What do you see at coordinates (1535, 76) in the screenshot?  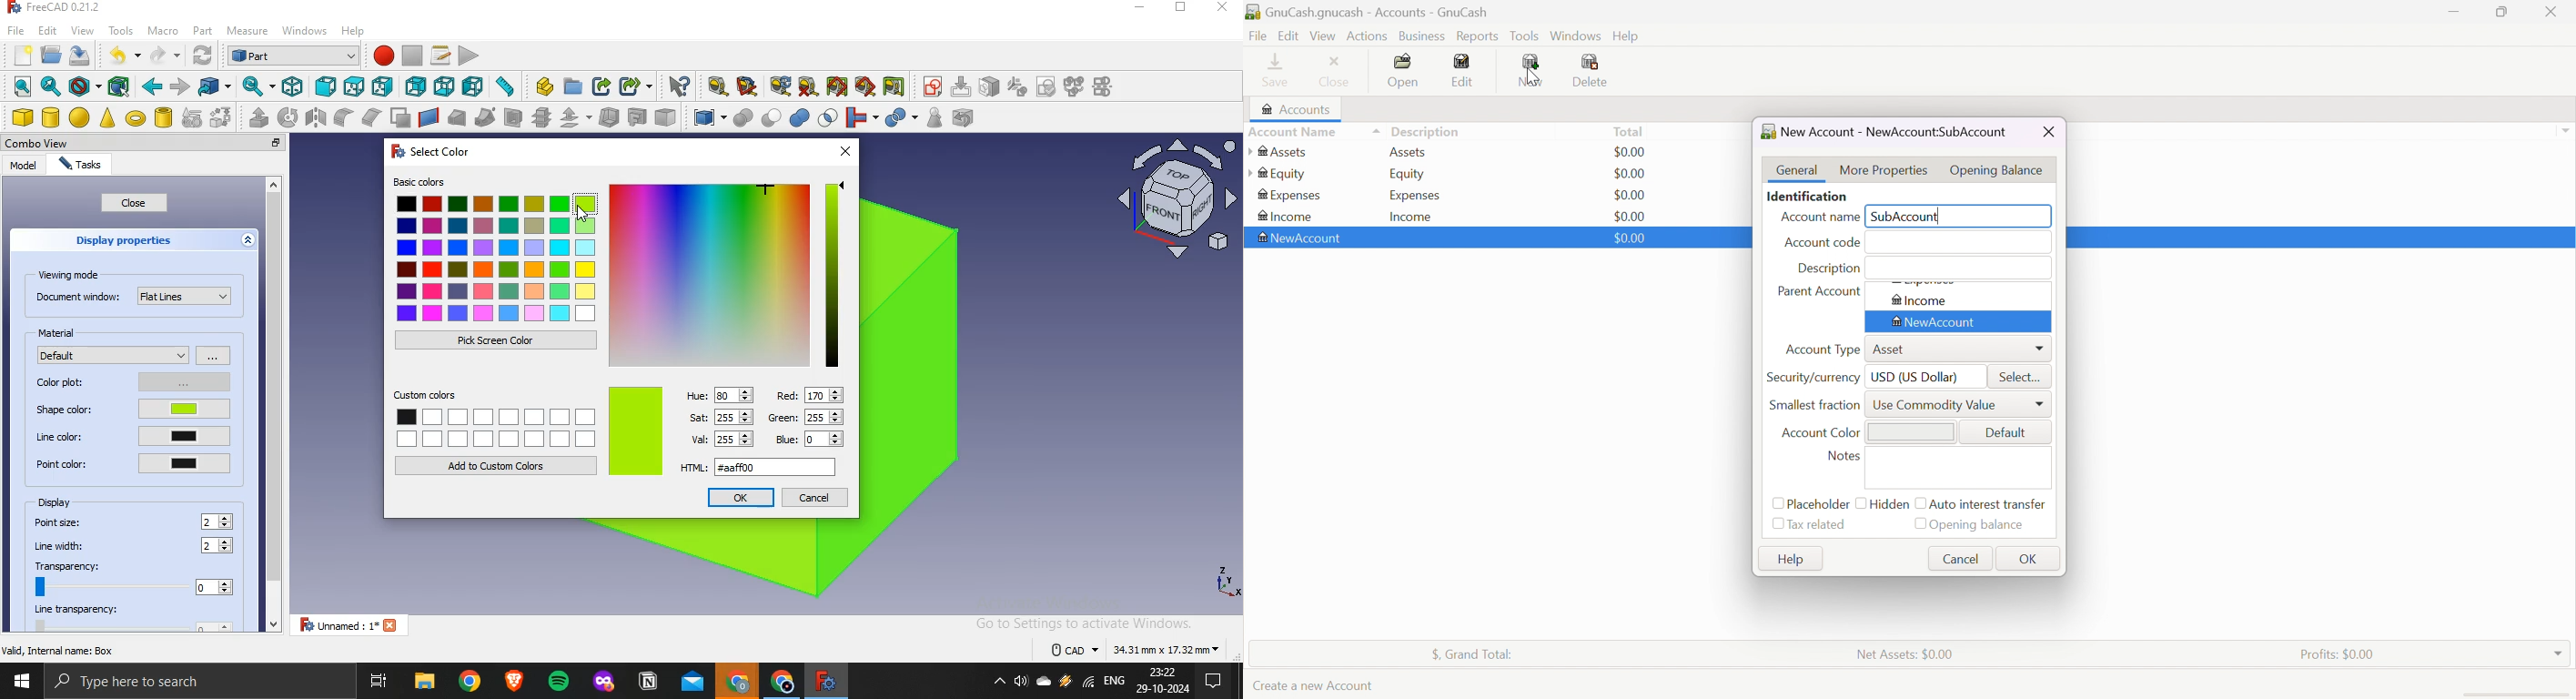 I see `Cursor` at bounding box center [1535, 76].